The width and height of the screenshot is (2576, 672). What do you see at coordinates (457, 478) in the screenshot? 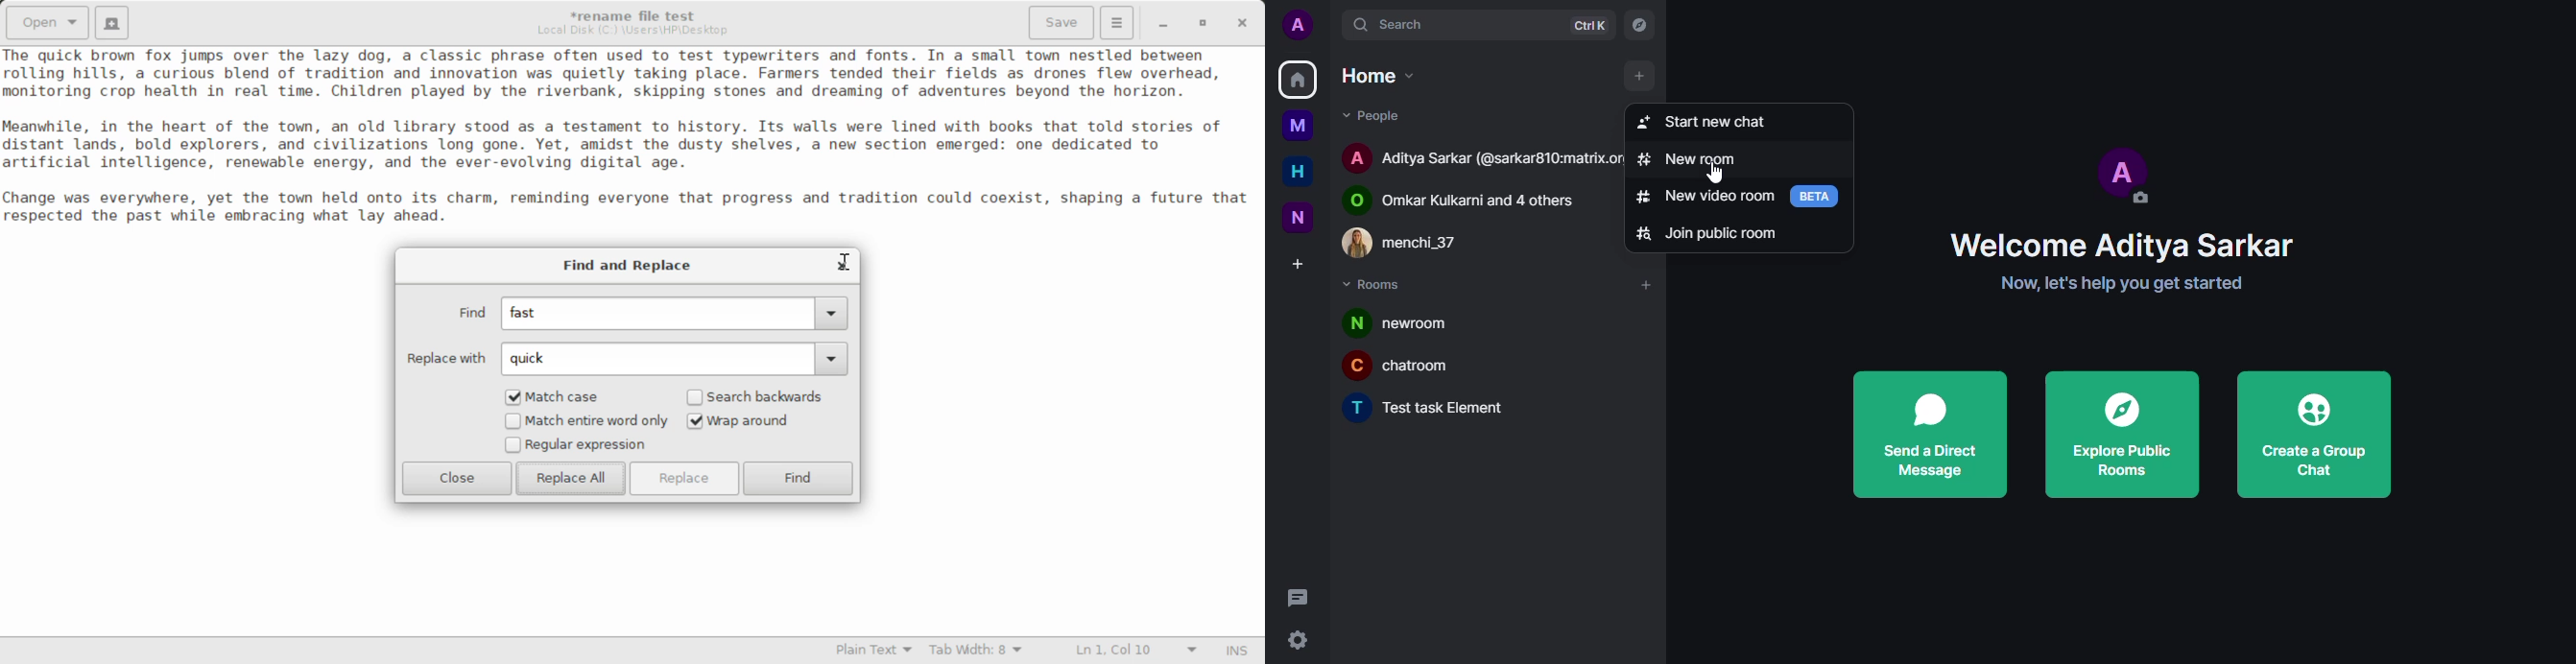
I see `Close` at bounding box center [457, 478].